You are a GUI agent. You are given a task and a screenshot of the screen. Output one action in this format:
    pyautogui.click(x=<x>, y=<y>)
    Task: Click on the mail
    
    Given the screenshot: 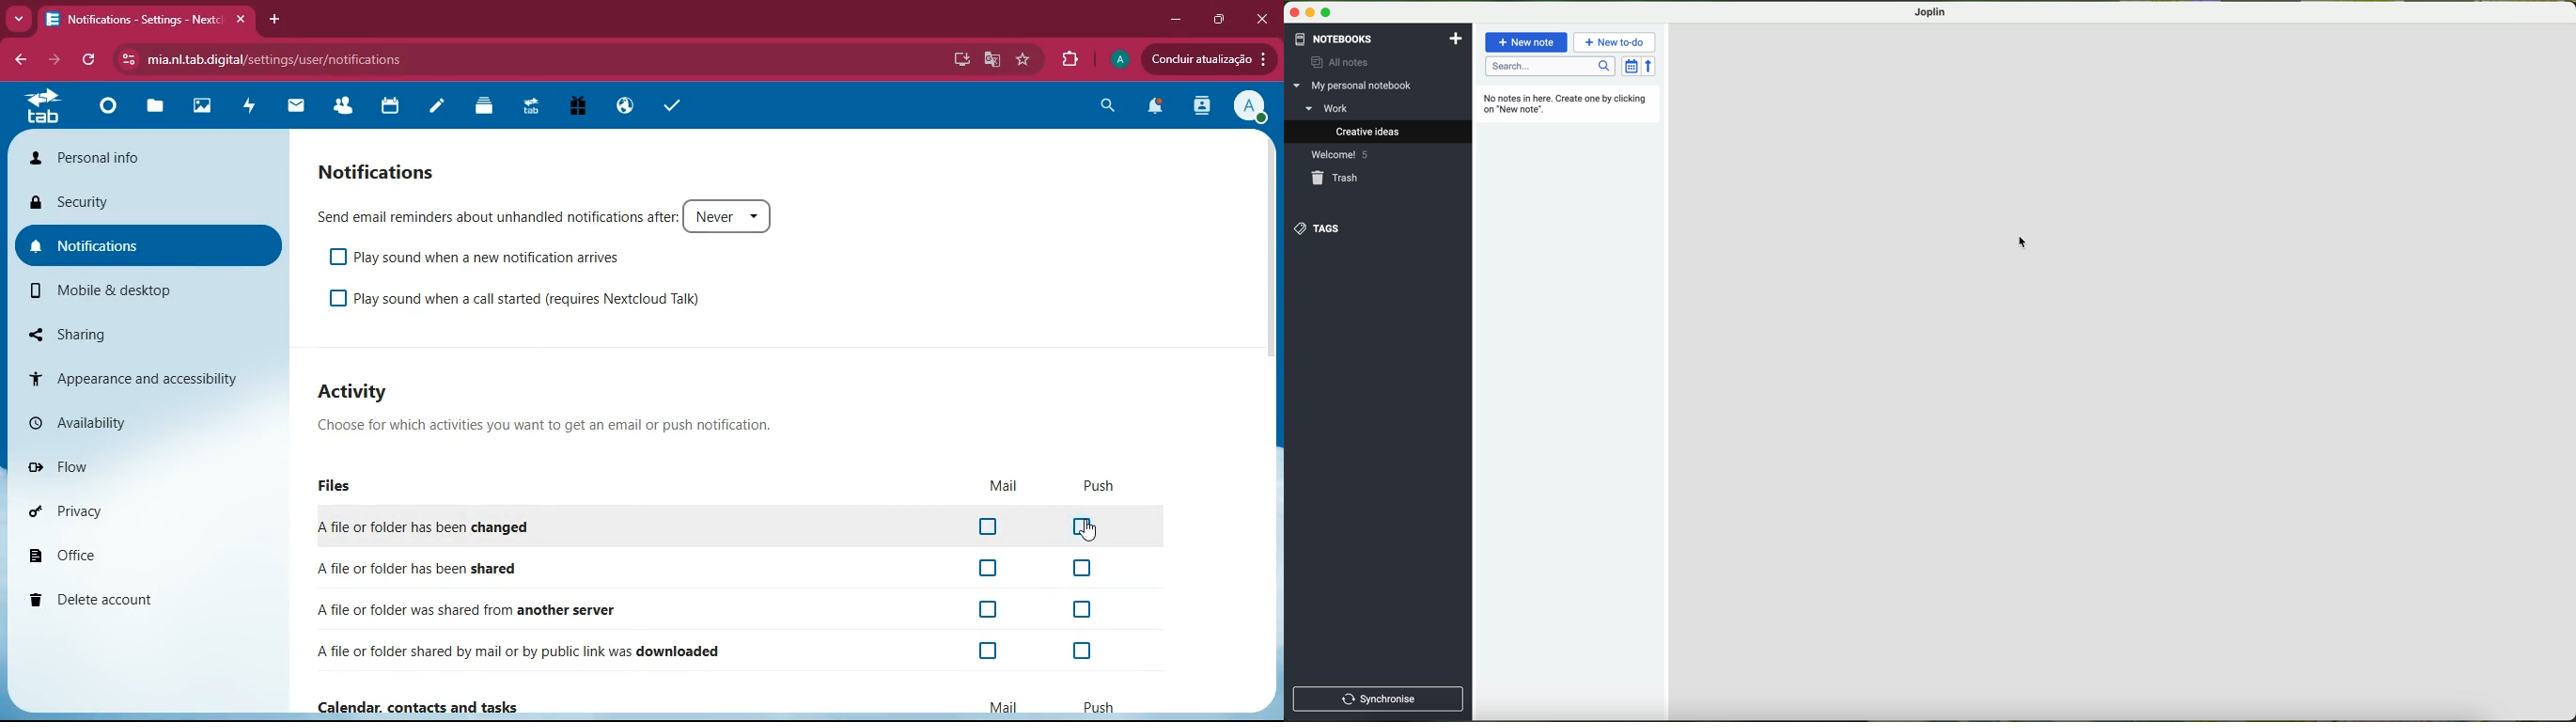 What is the action you would take?
    pyautogui.click(x=297, y=107)
    